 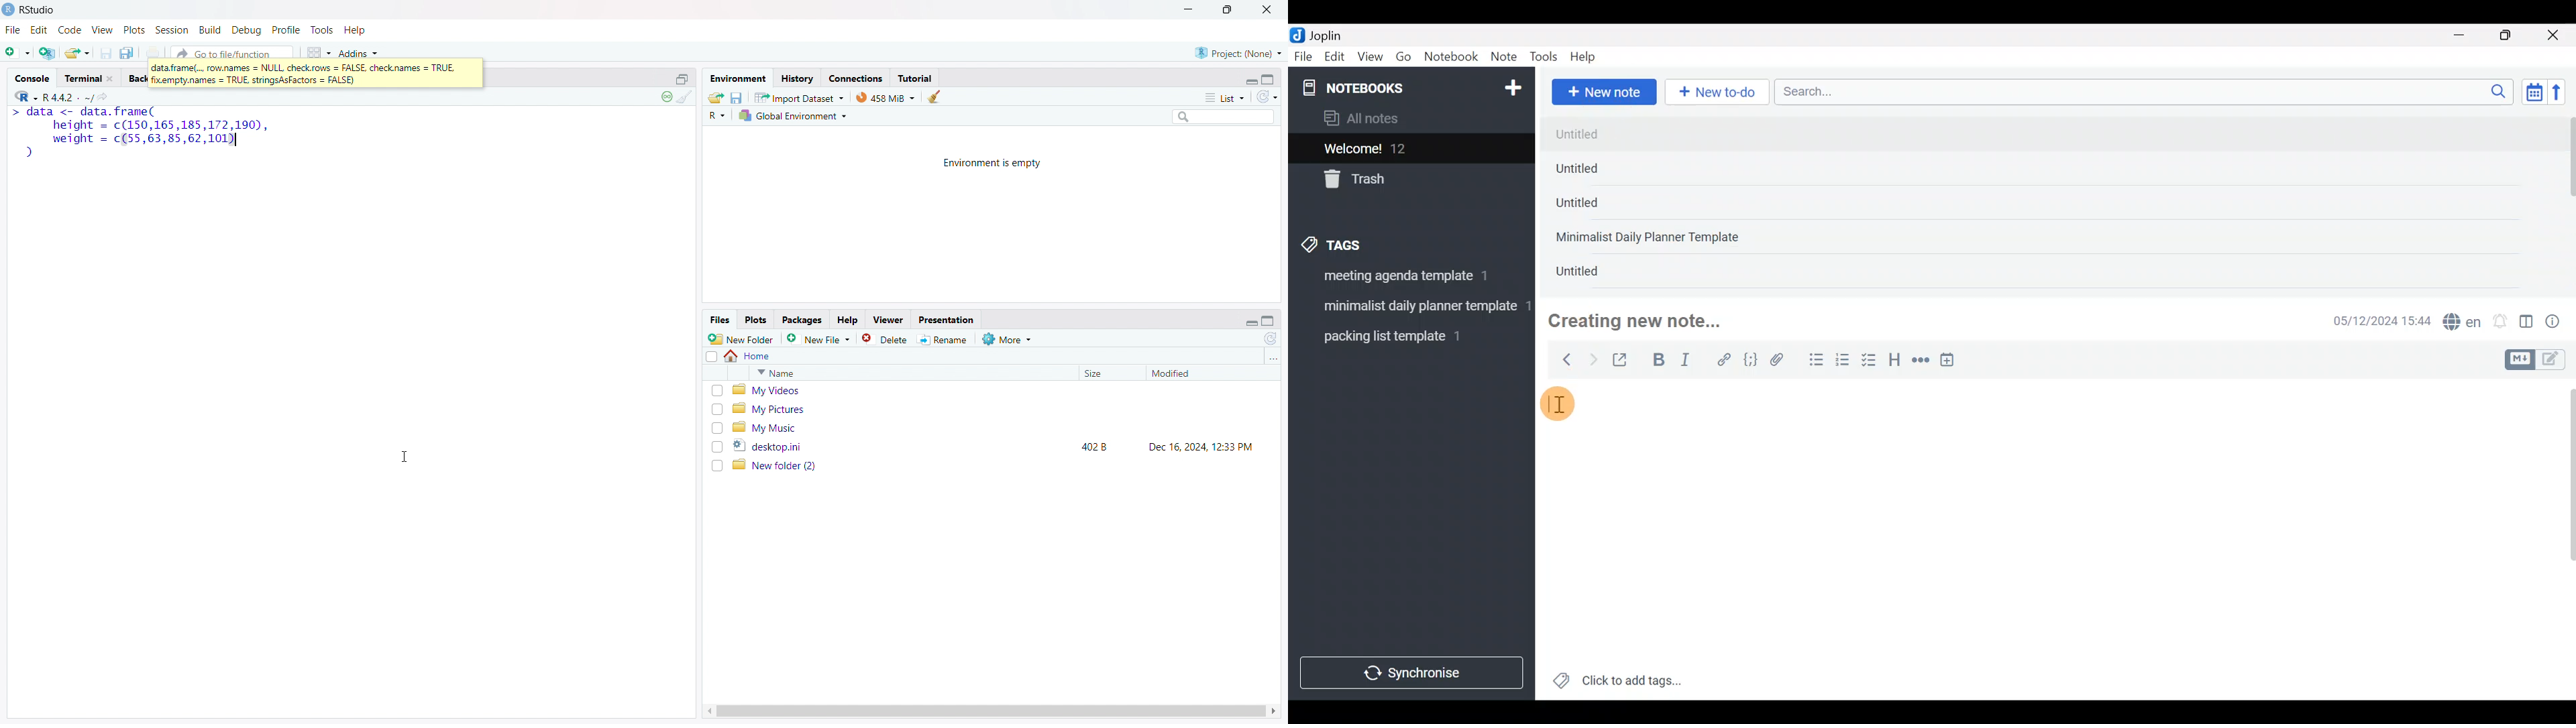 I want to click on Help, so click(x=1588, y=54).